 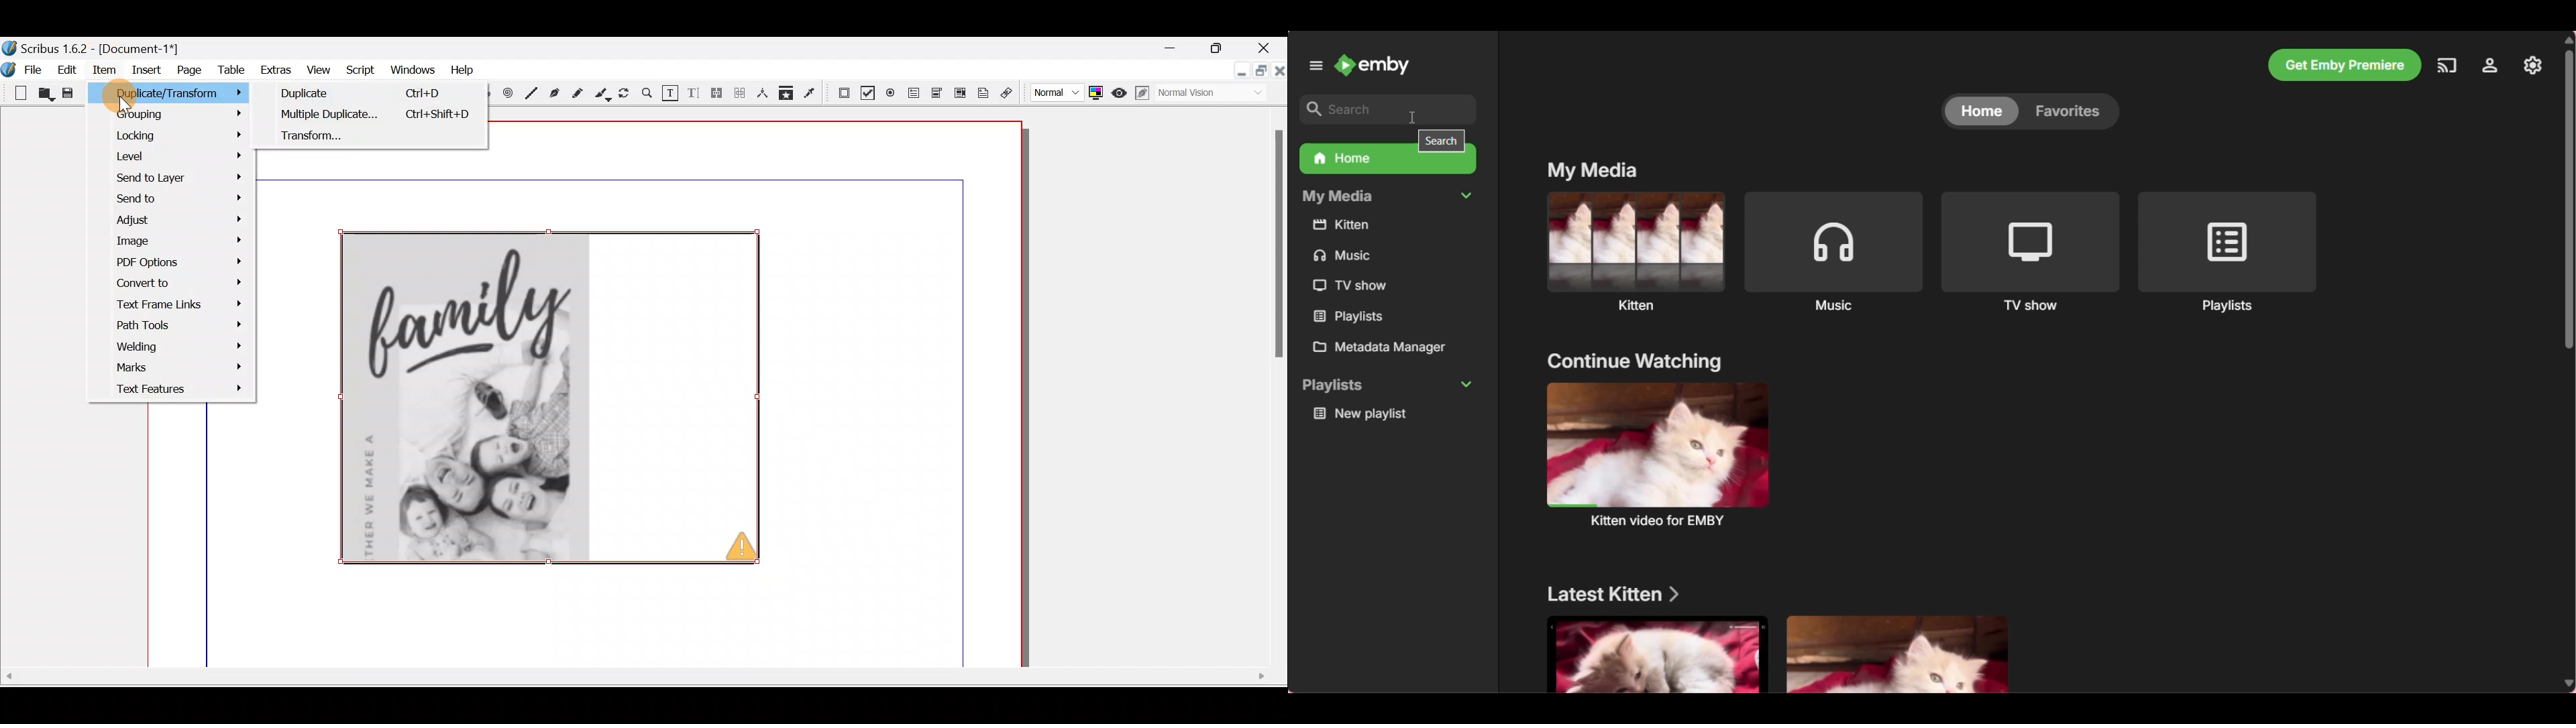 What do you see at coordinates (188, 72) in the screenshot?
I see `Page` at bounding box center [188, 72].